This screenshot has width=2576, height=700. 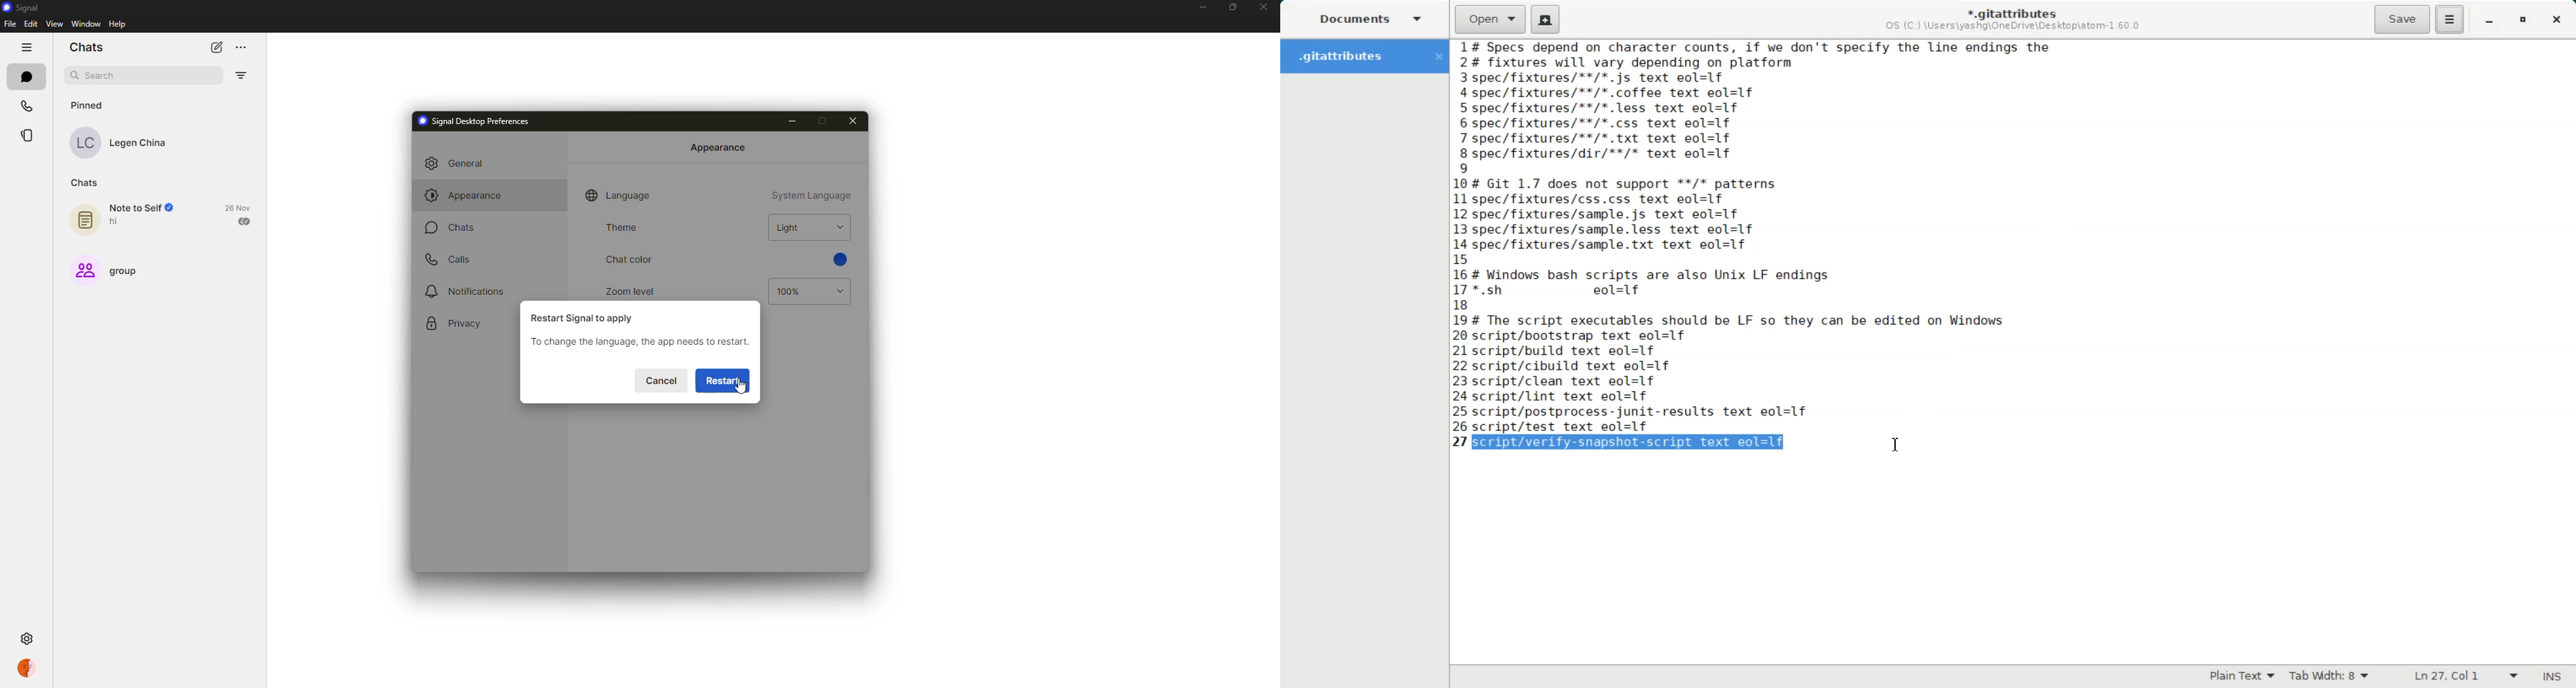 What do you see at coordinates (788, 227) in the screenshot?
I see `light` at bounding box center [788, 227].